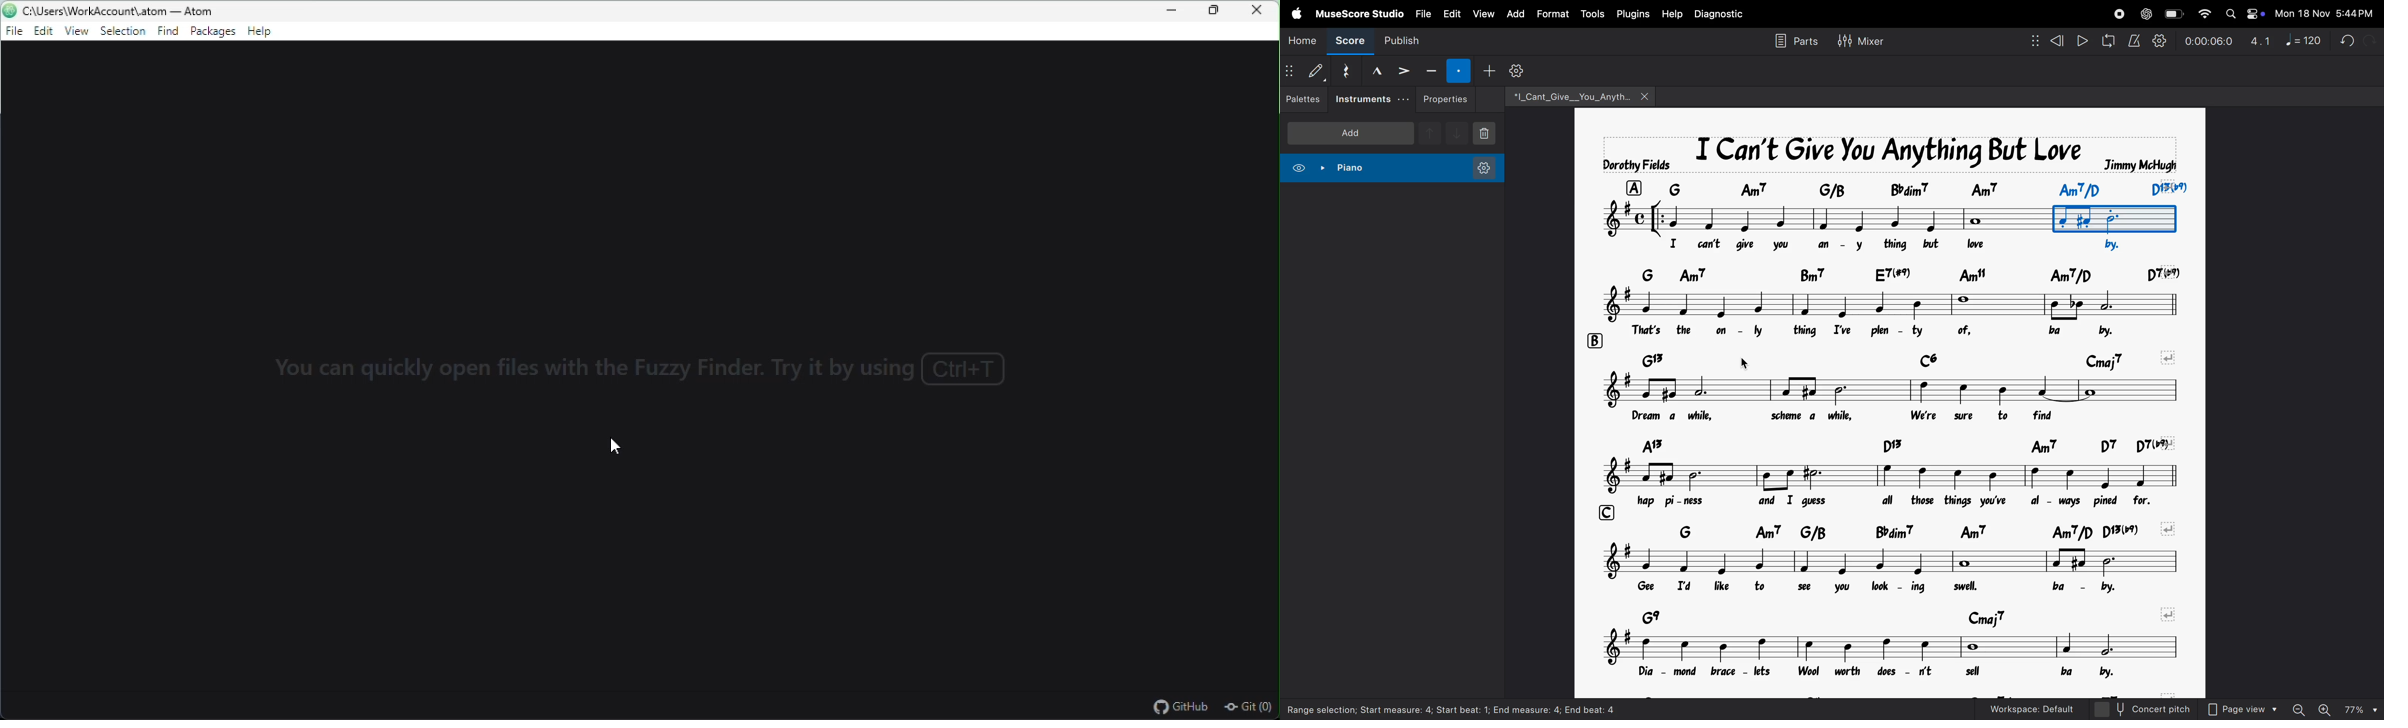 The height and width of the screenshot is (728, 2408). I want to click on add, so click(1488, 70).